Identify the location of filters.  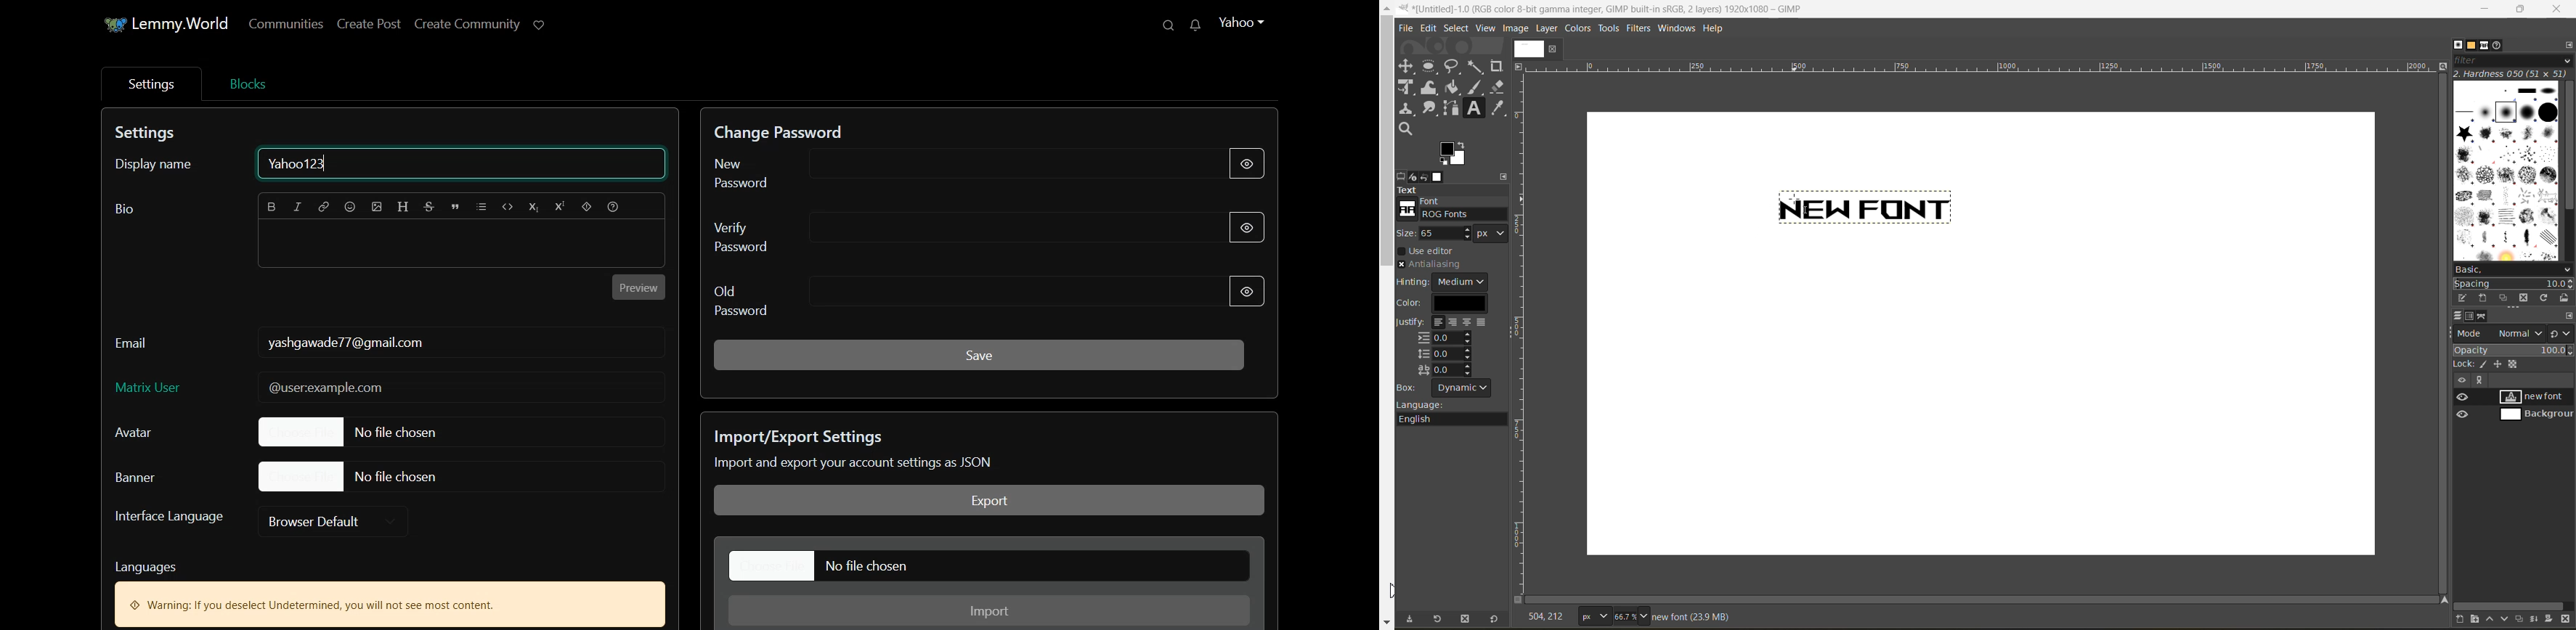
(1639, 31).